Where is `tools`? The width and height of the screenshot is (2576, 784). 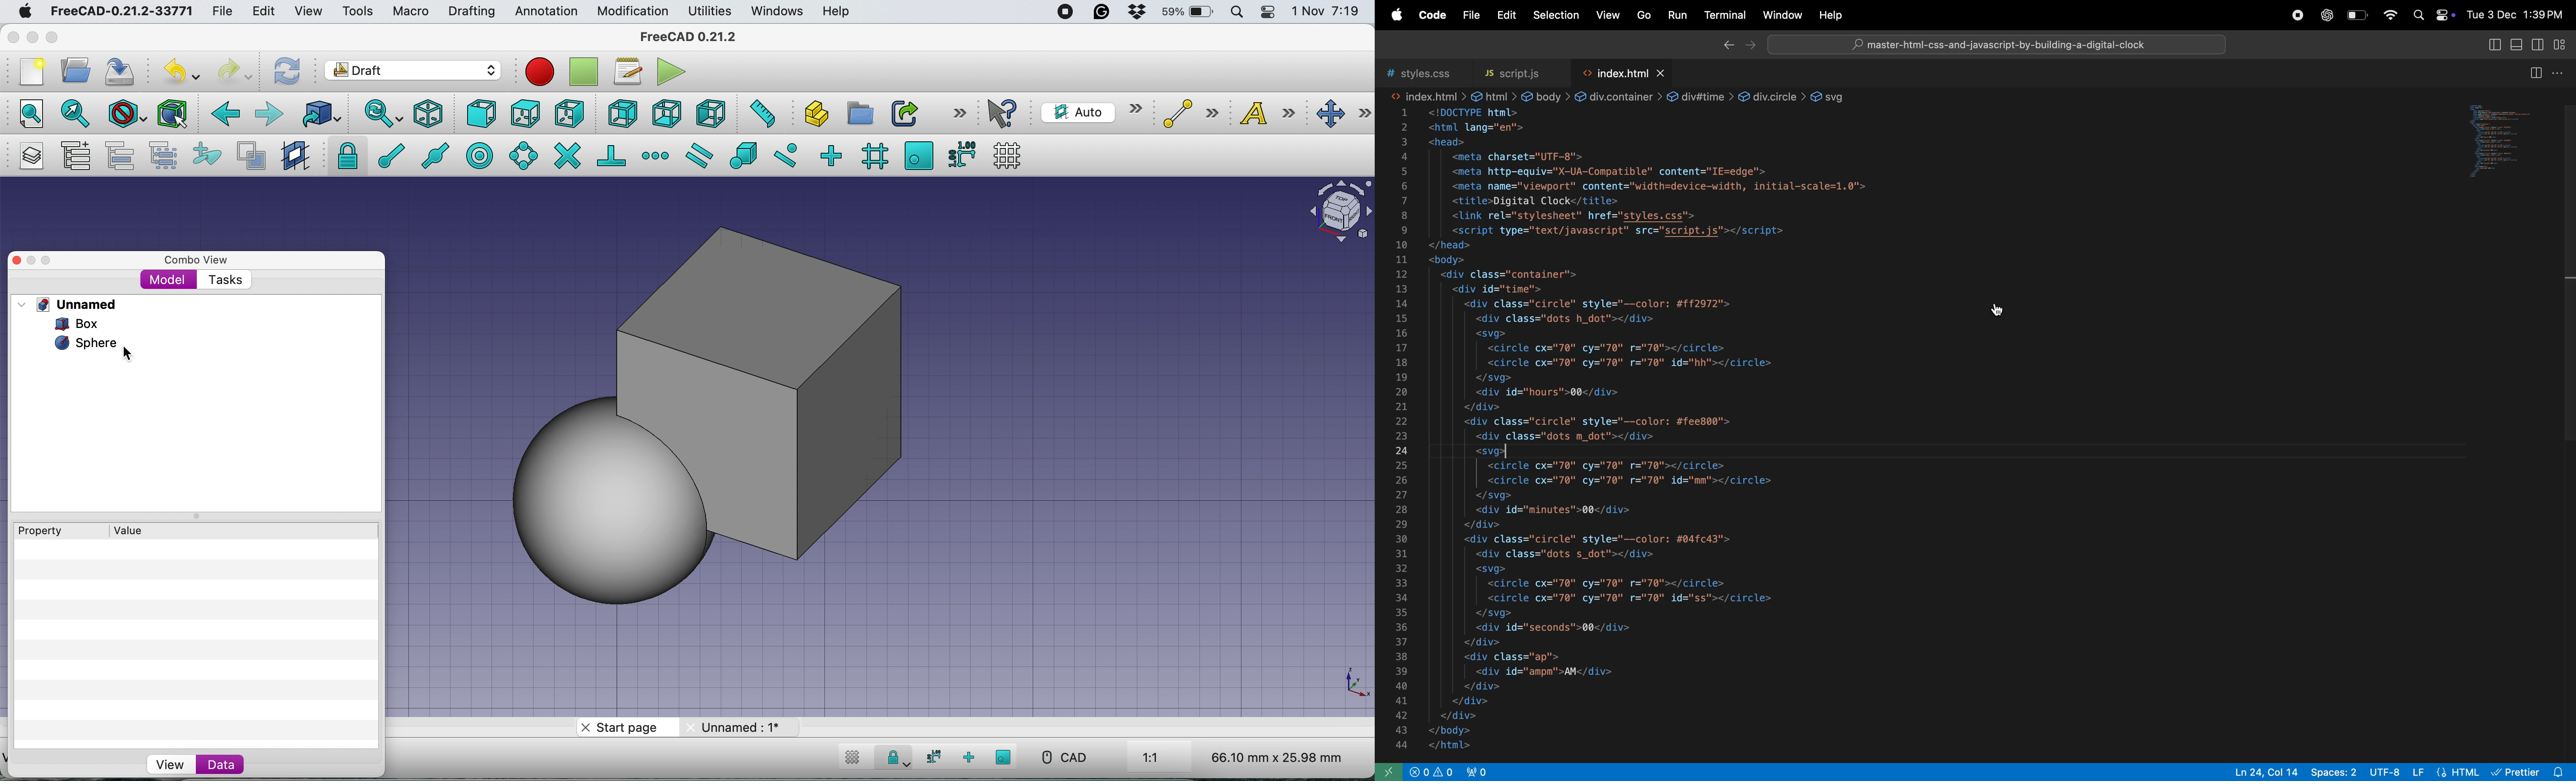
tools is located at coordinates (357, 12).